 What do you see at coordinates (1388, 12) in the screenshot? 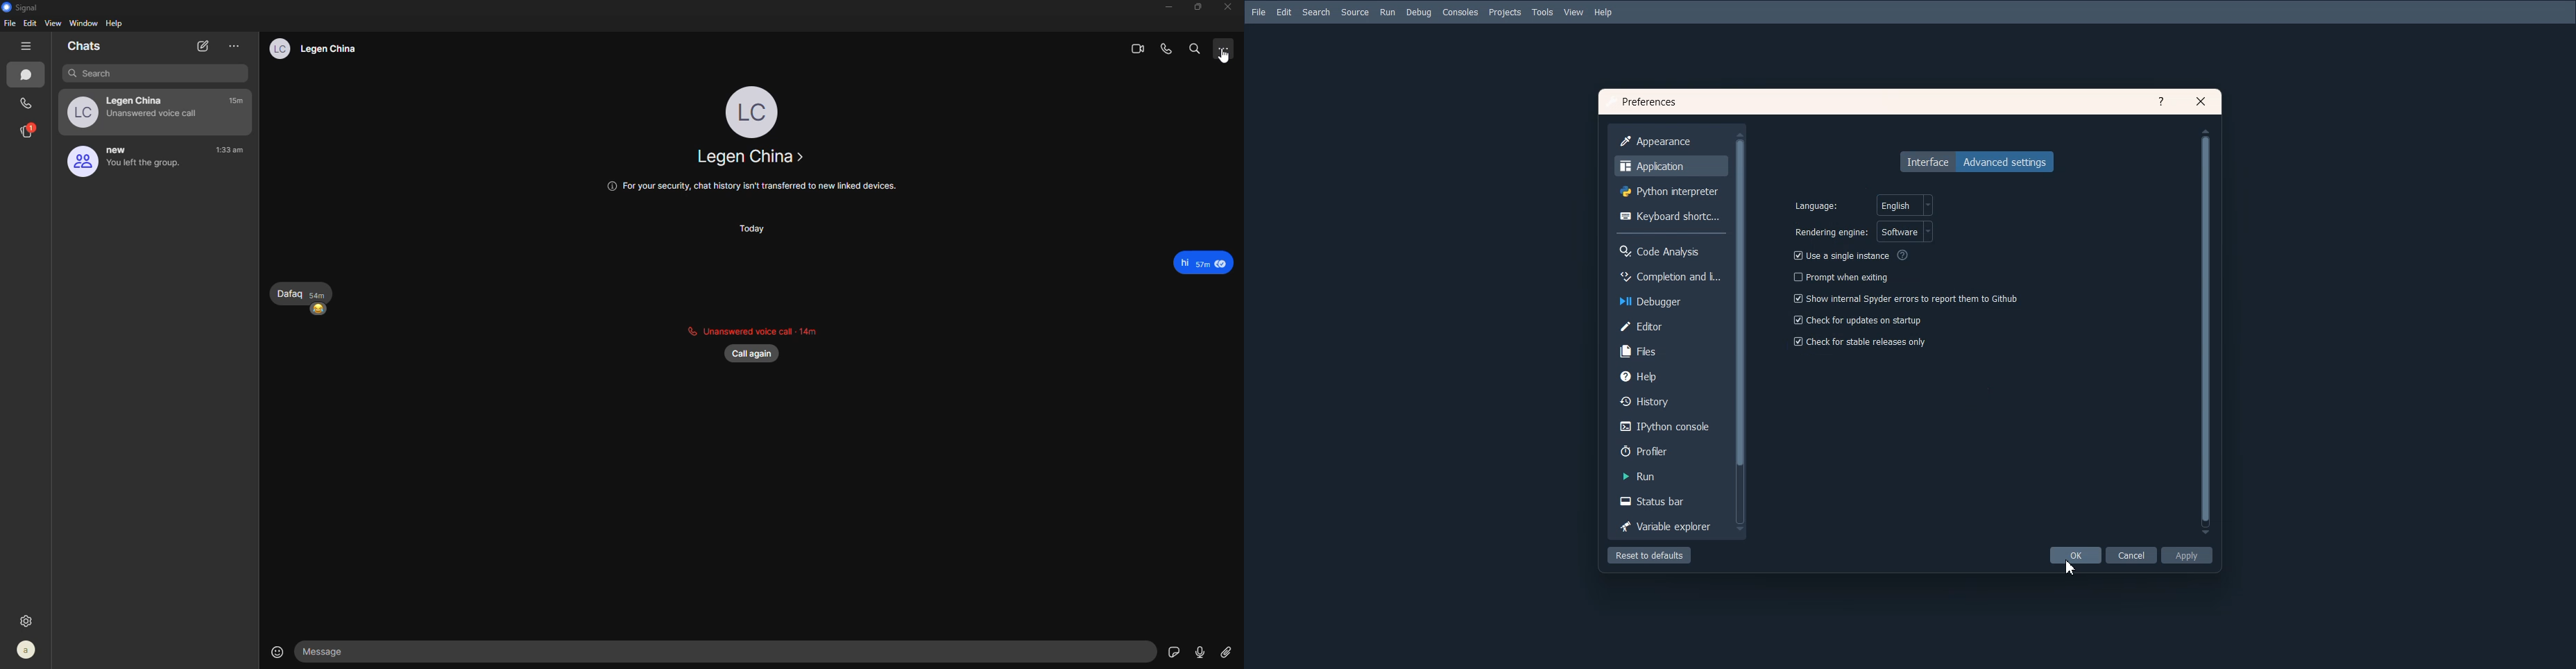
I see `Run` at bounding box center [1388, 12].